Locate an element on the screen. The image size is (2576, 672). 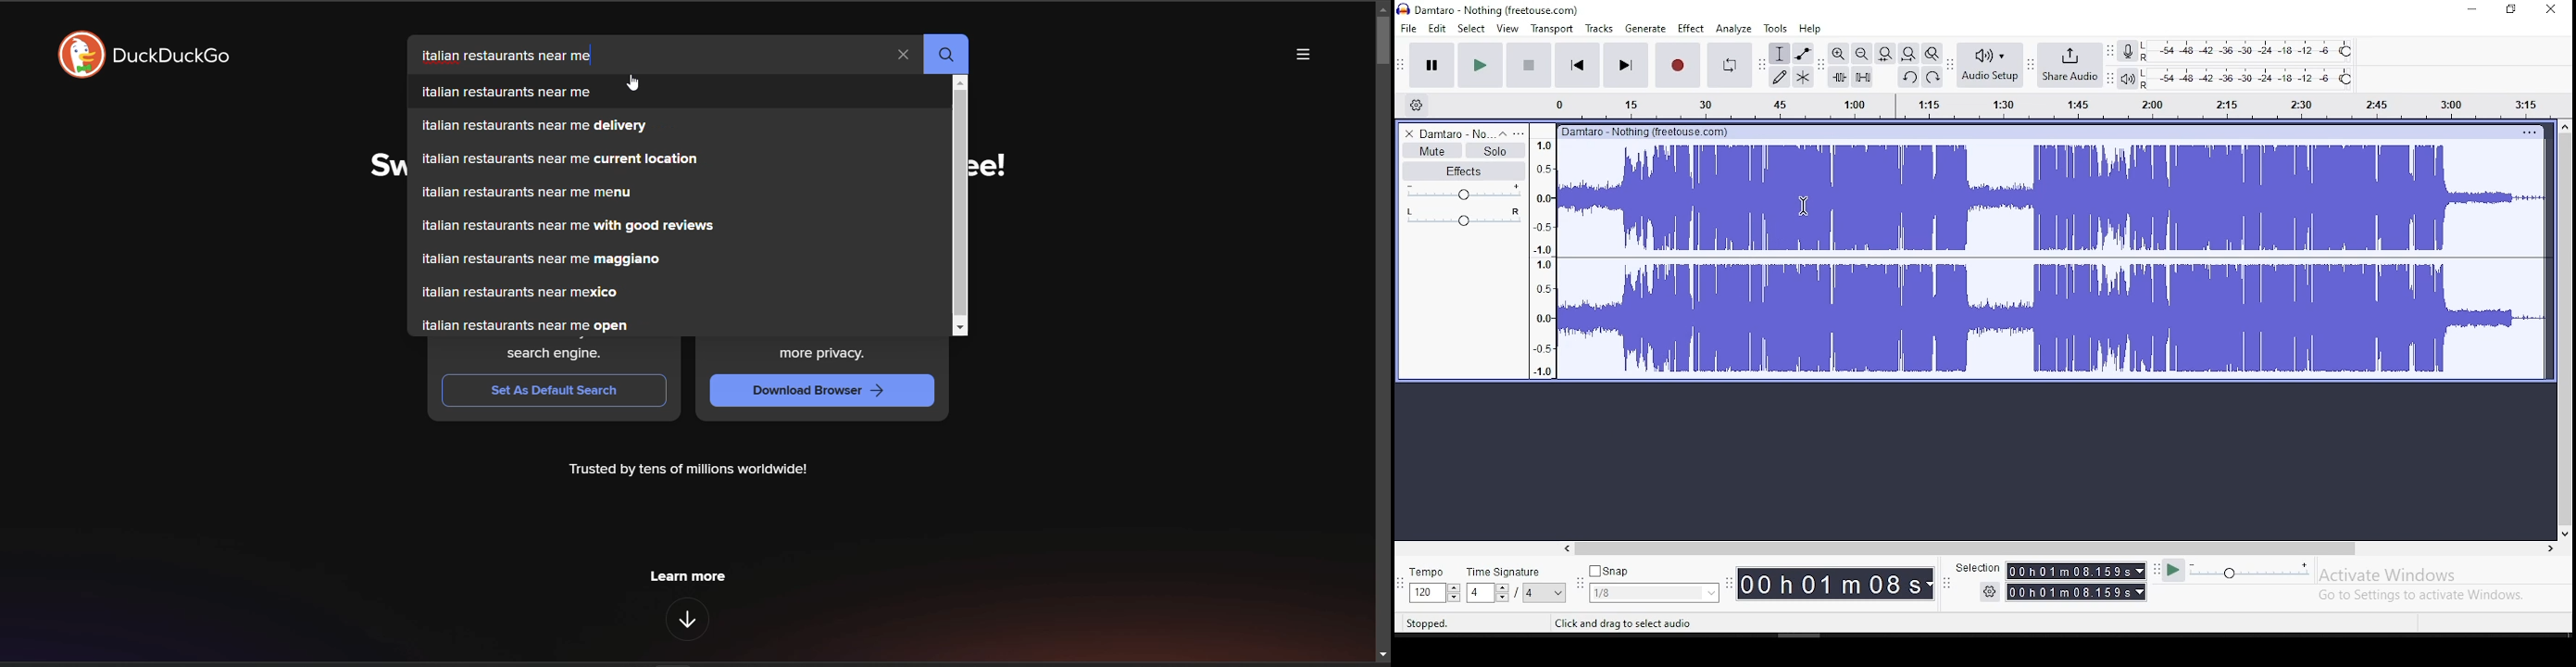
italian restaurants near me delivery is located at coordinates (680, 126).